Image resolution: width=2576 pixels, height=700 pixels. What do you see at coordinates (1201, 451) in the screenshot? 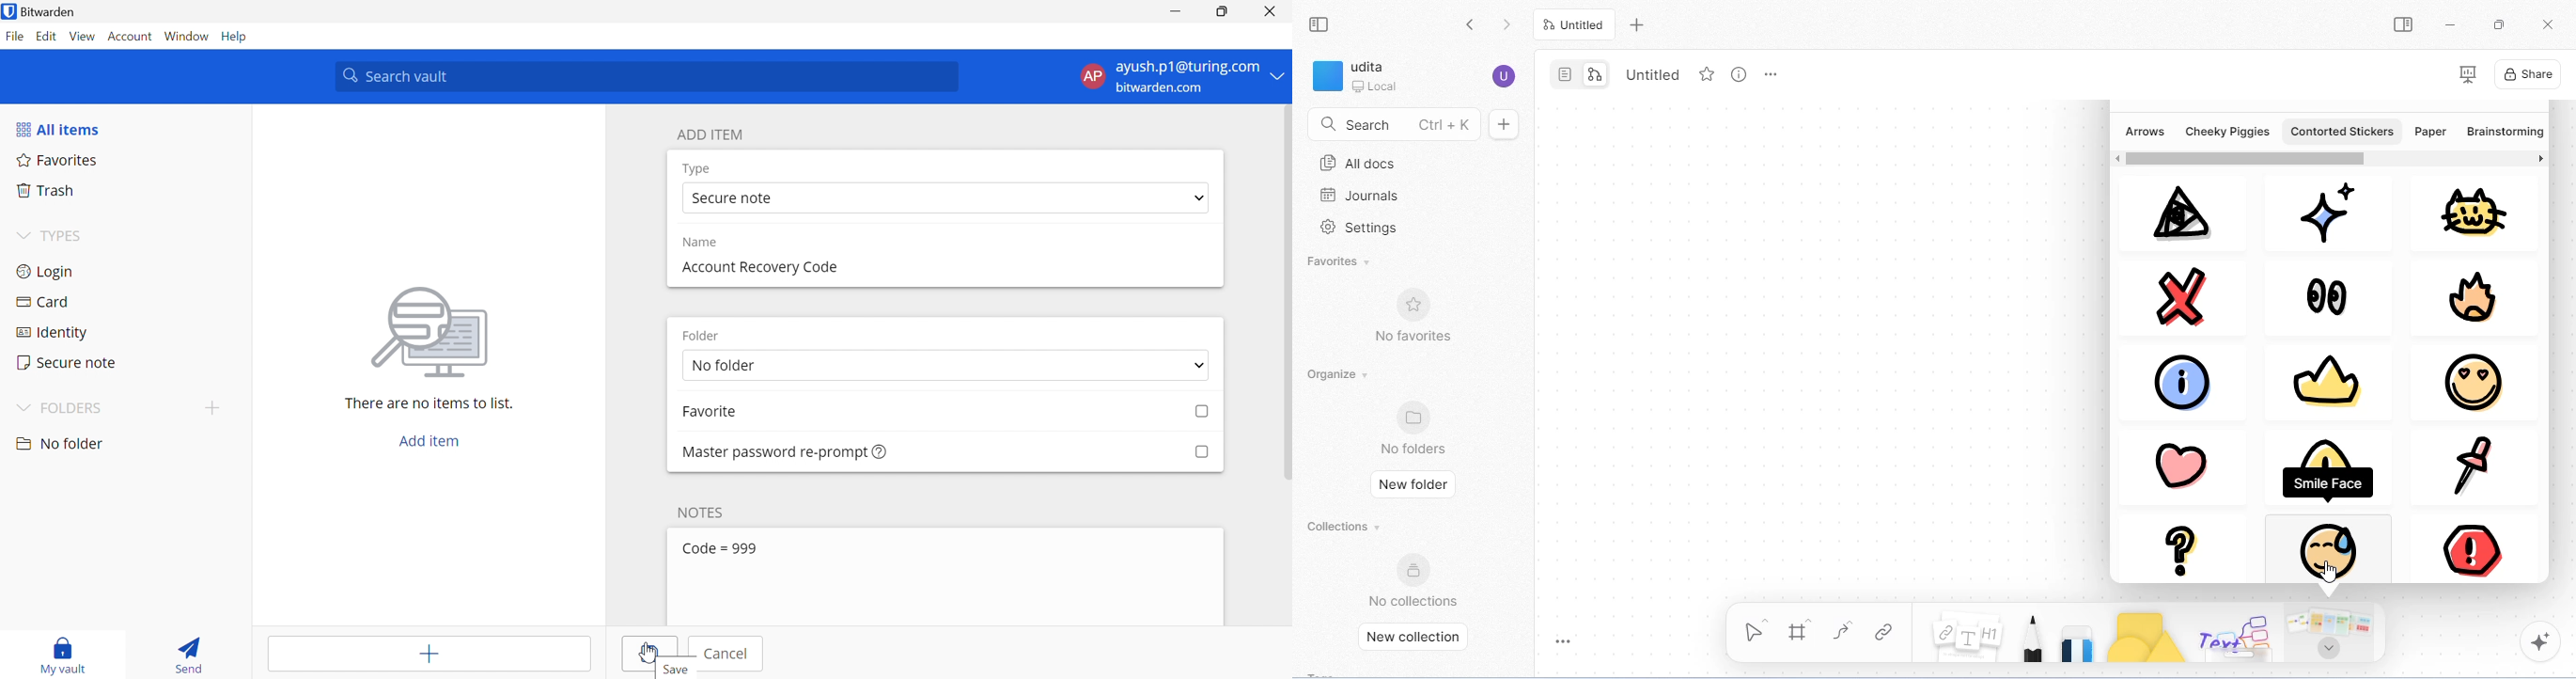
I see `box` at bounding box center [1201, 451].